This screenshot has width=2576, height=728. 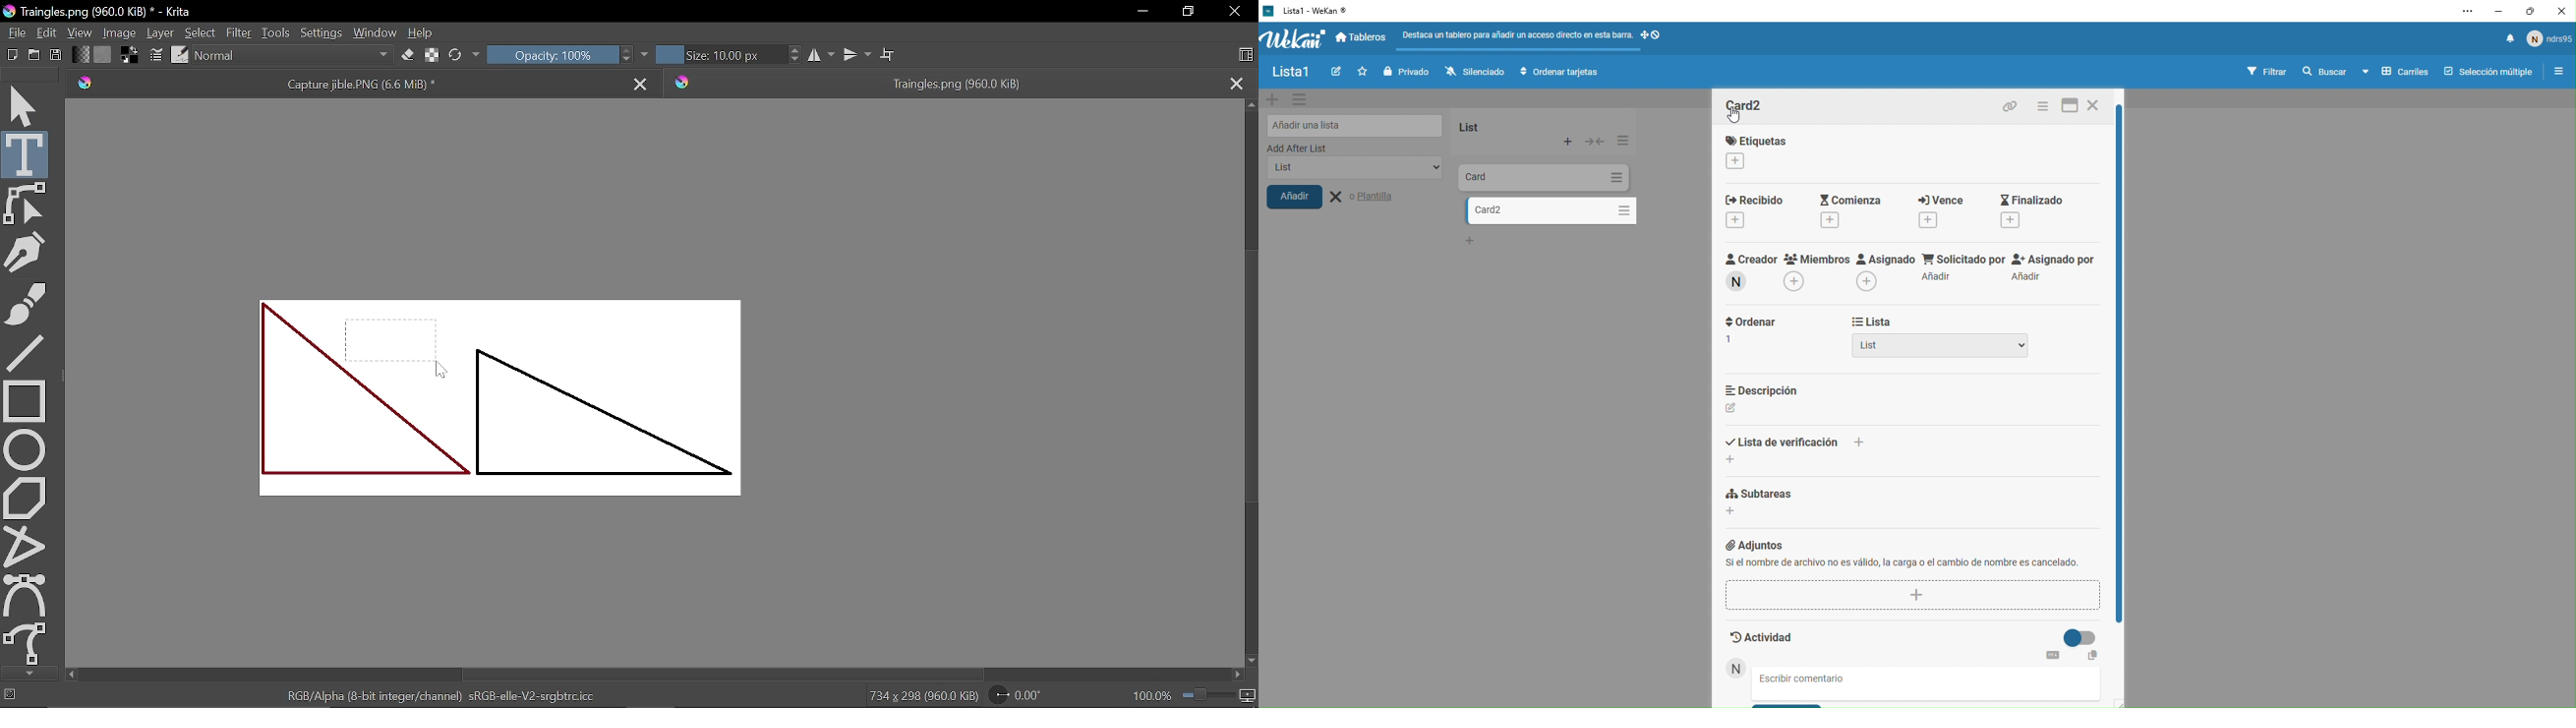 What do you see at coordinates (33, 57) in the screenshot?
I see `Open document` at bounding box center [33, 57].